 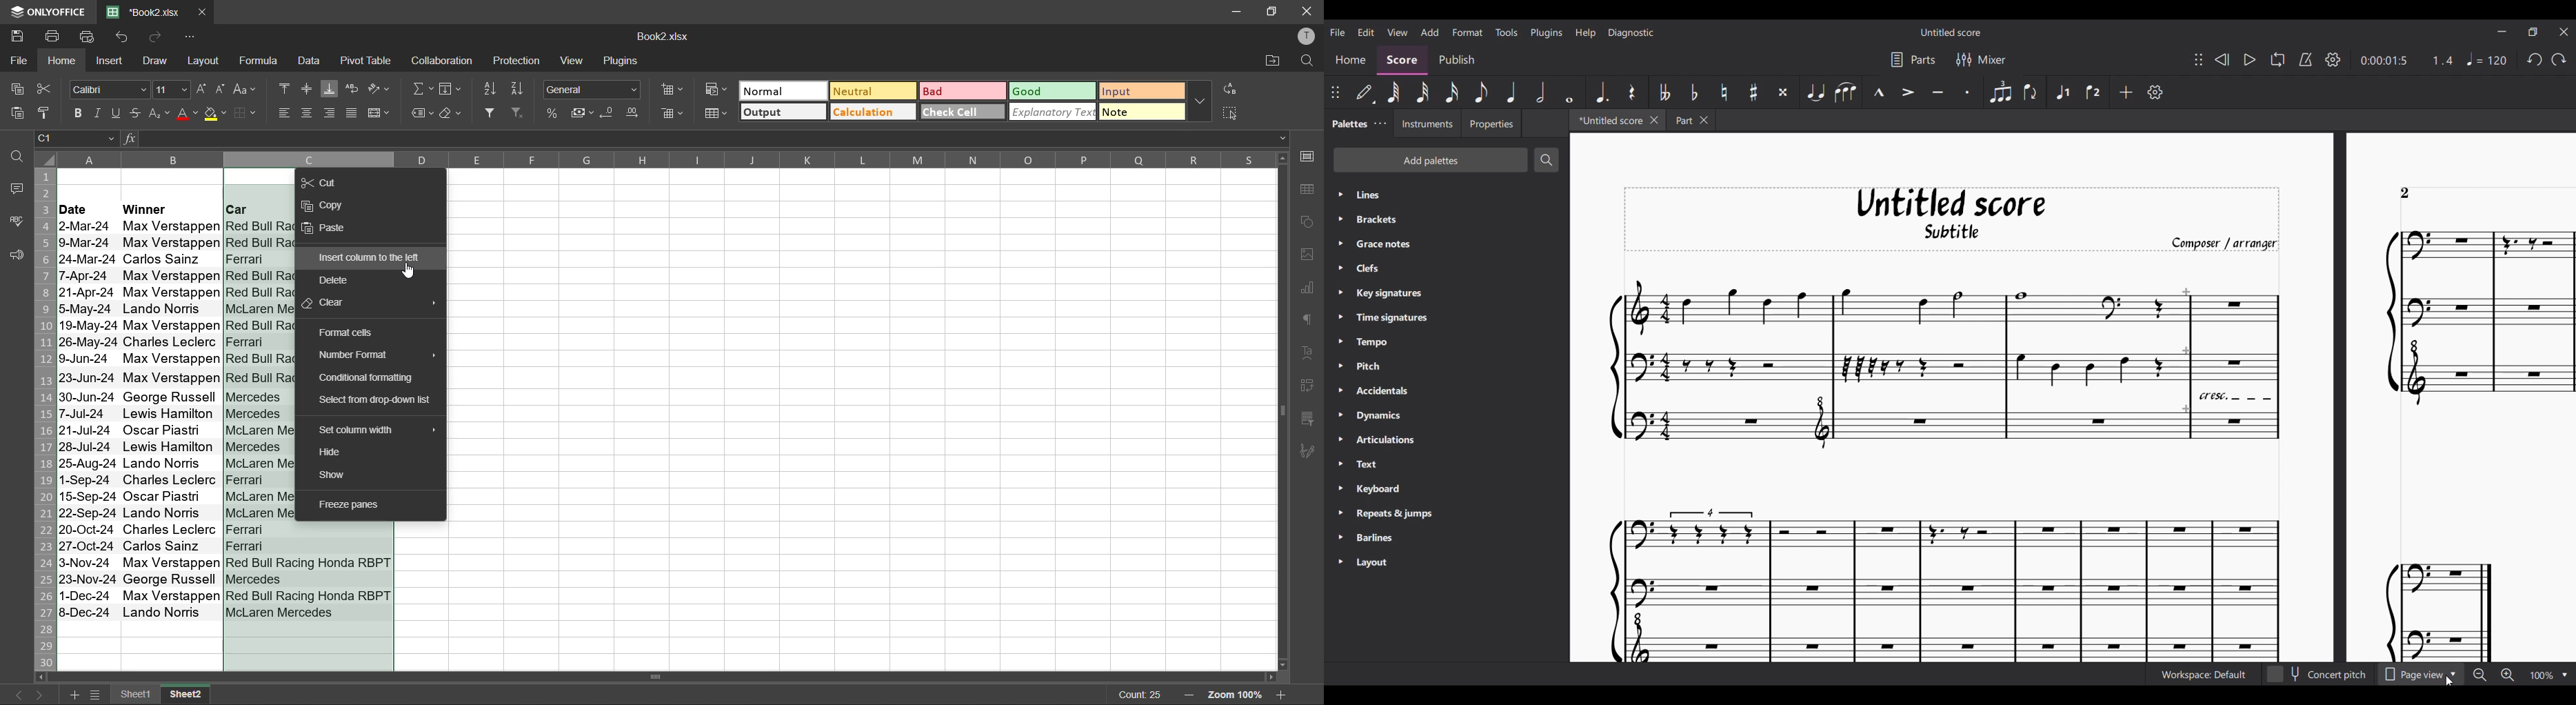 What do you see at coordinates (1307, 36) in the screenshot?
I see `profile` at bounding box center [1307, 36].